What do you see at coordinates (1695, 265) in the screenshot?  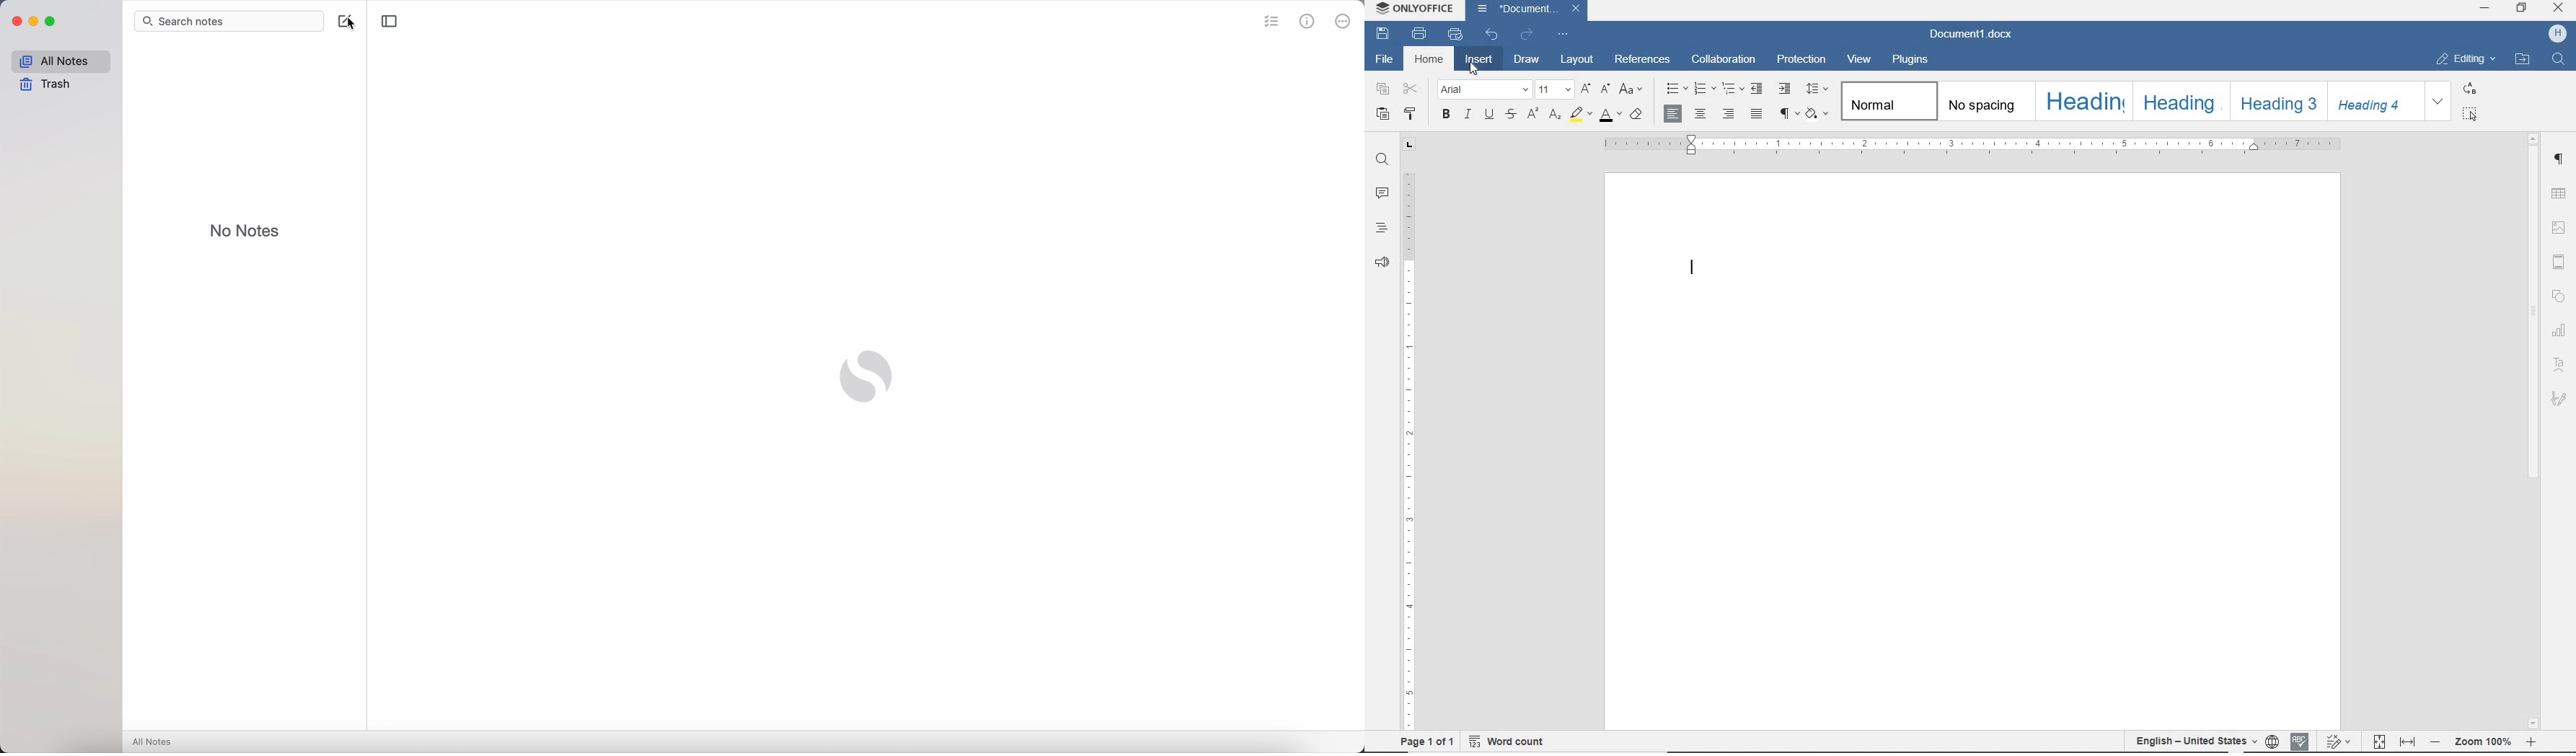 I see `Text cursor` at bounding box center [1695, 265].